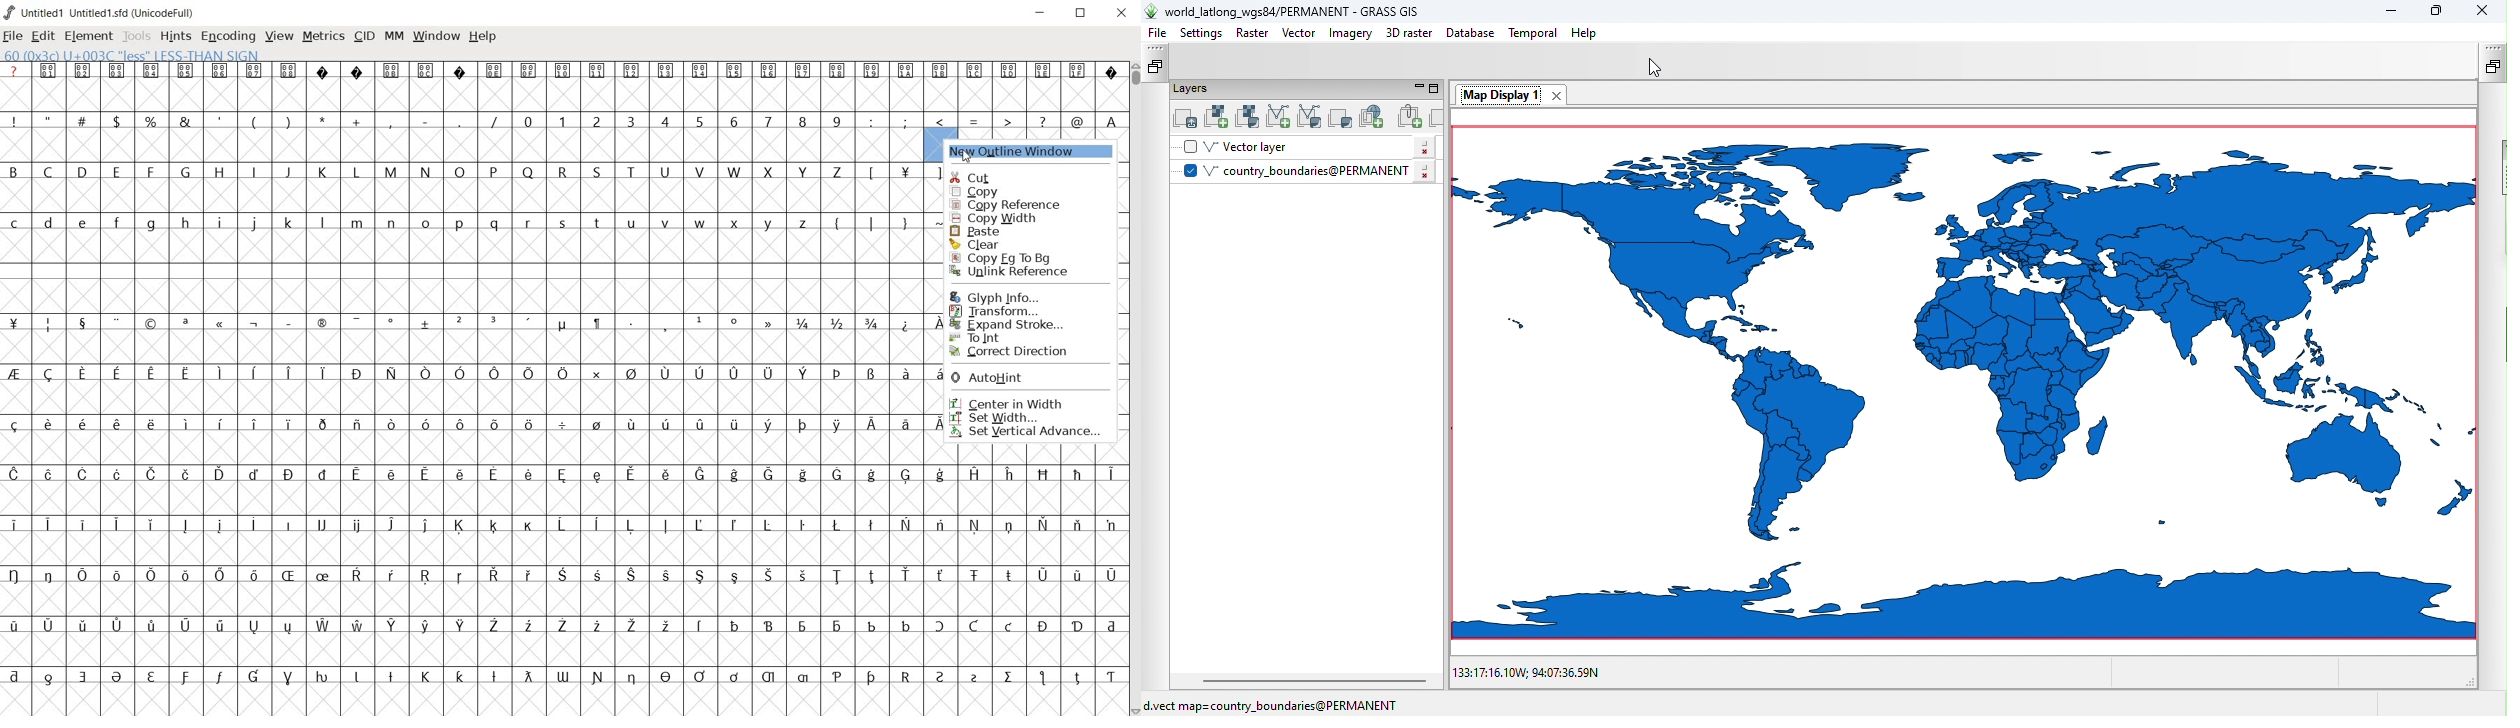  What do you see at coordinates (560, 575) in the screenshot?
I see `` at bounding box center [560, 575].